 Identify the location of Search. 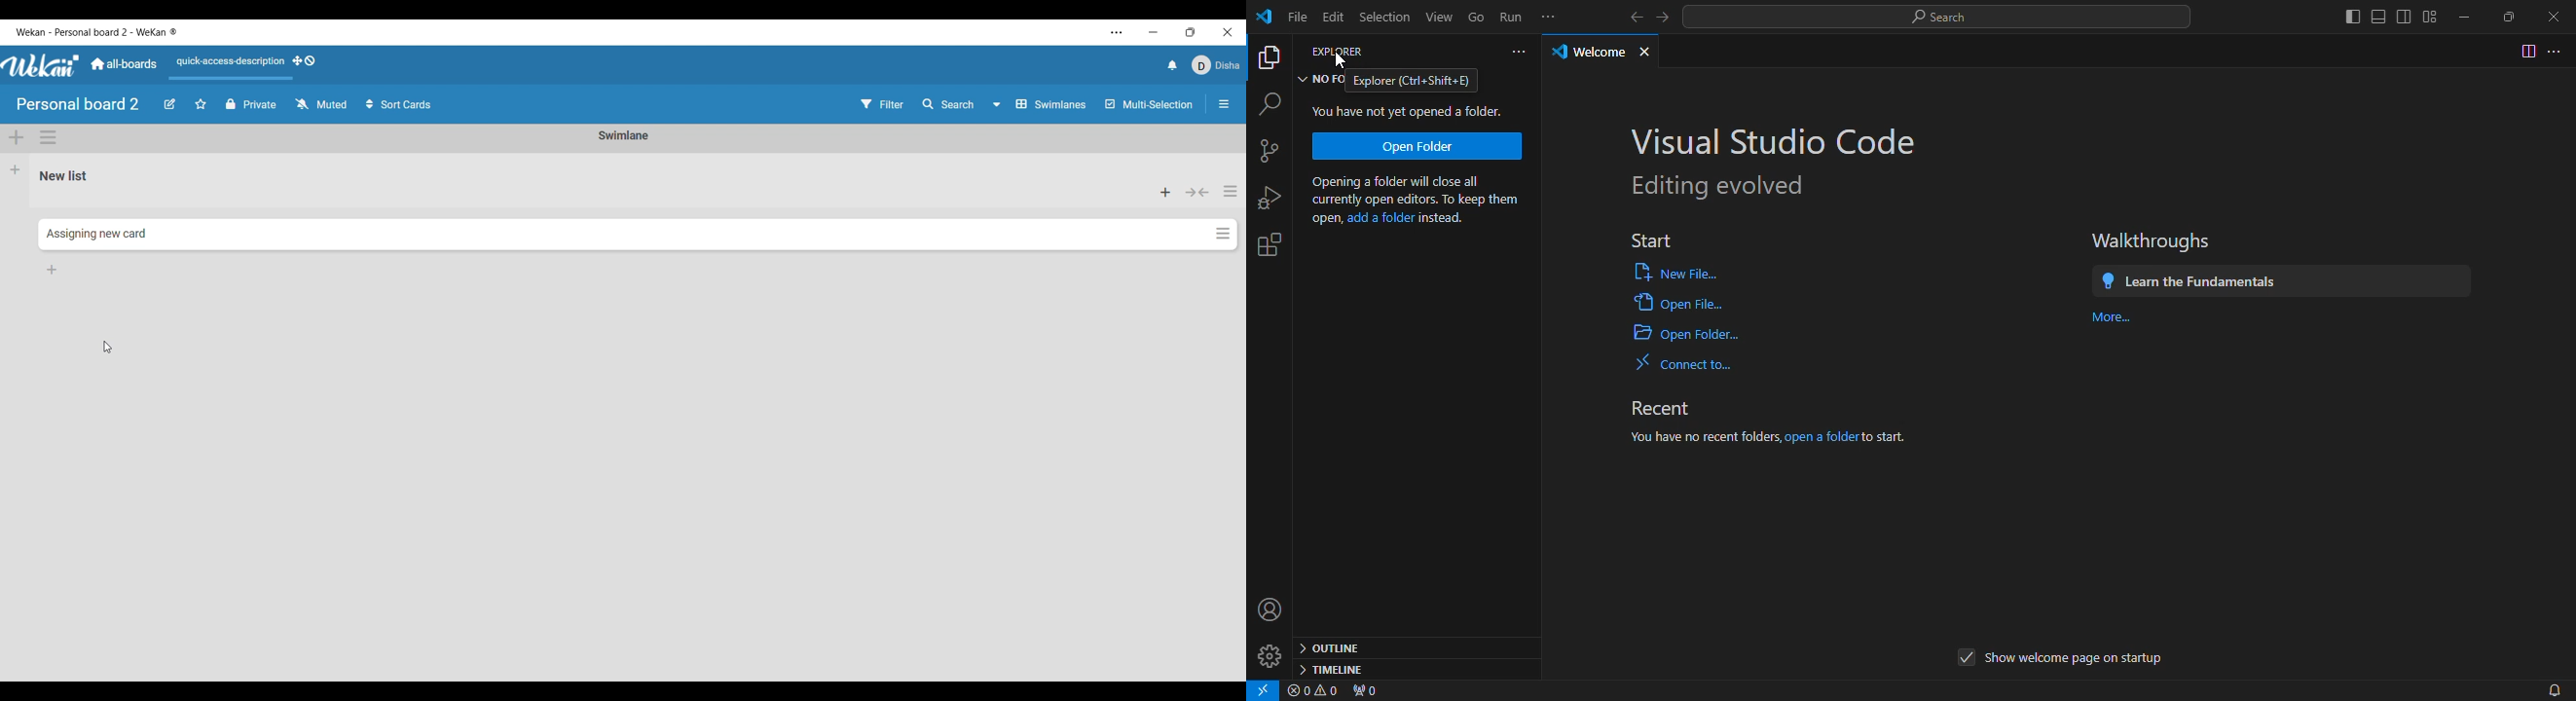
(1941, 18).